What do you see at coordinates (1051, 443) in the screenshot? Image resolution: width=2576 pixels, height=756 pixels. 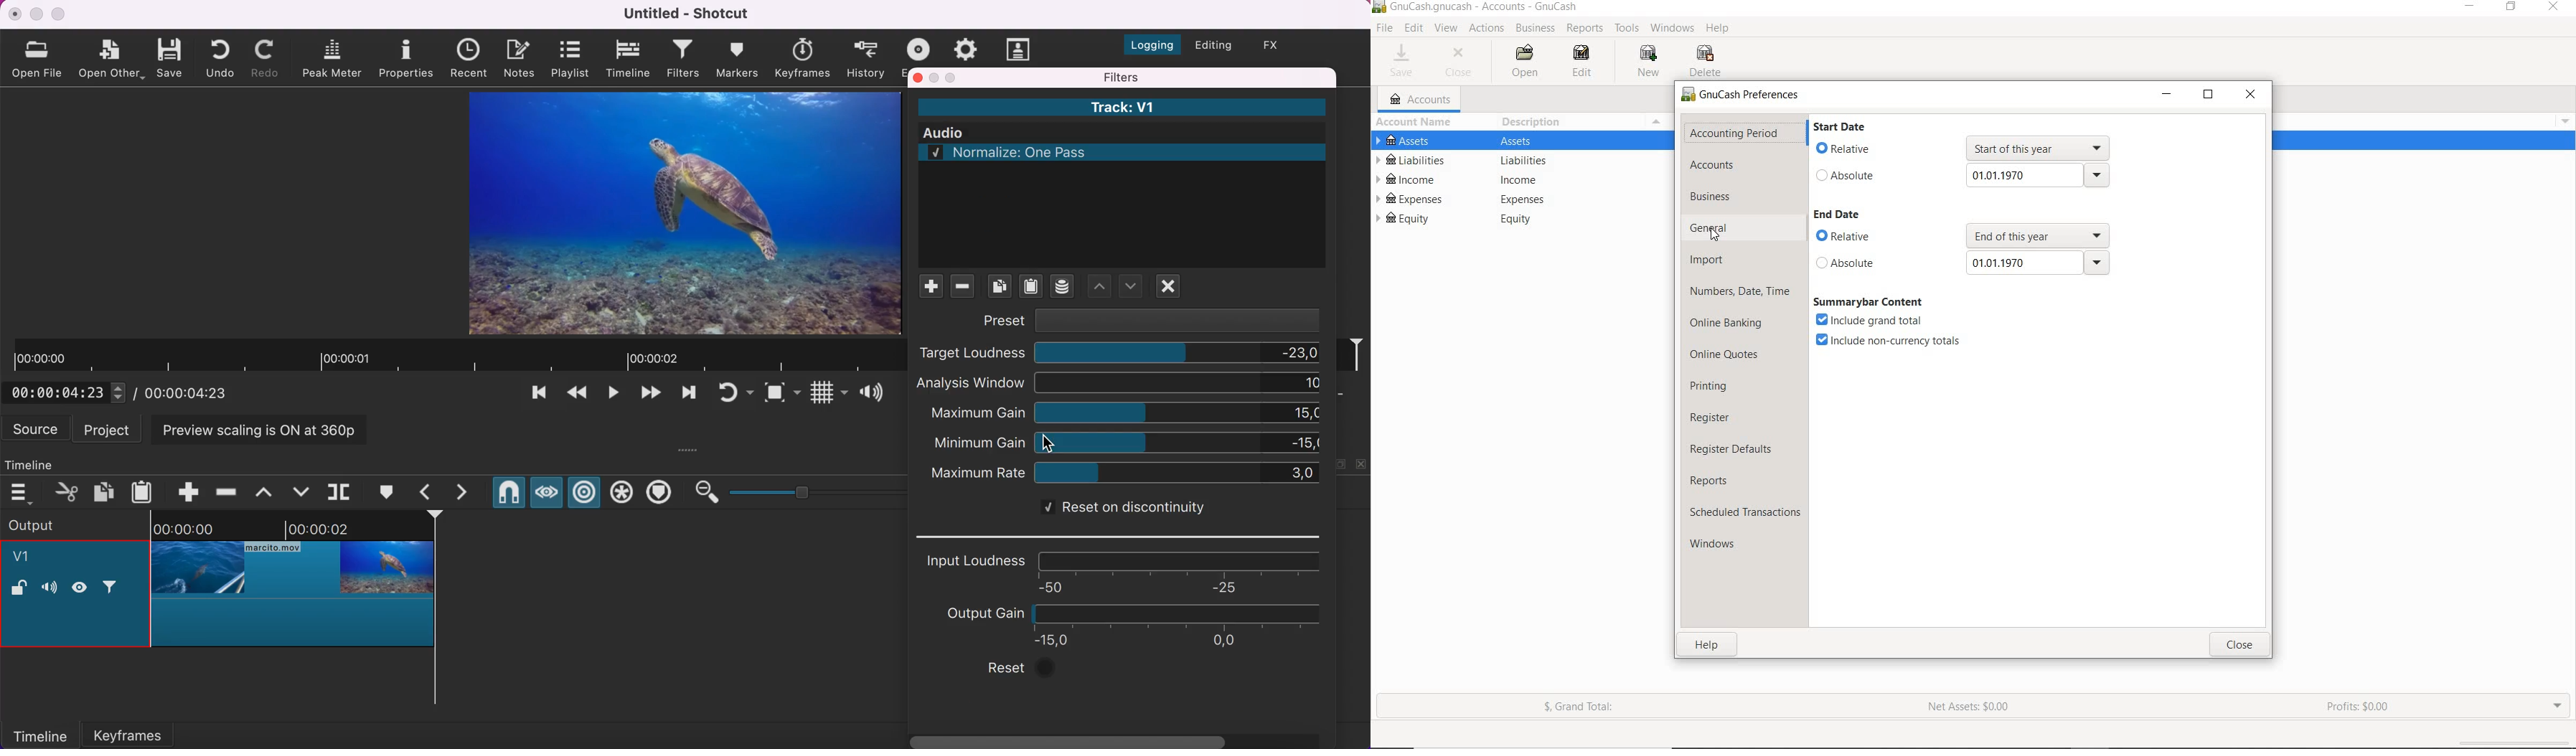 I see `cursor` at bounding box center [1051, 443].